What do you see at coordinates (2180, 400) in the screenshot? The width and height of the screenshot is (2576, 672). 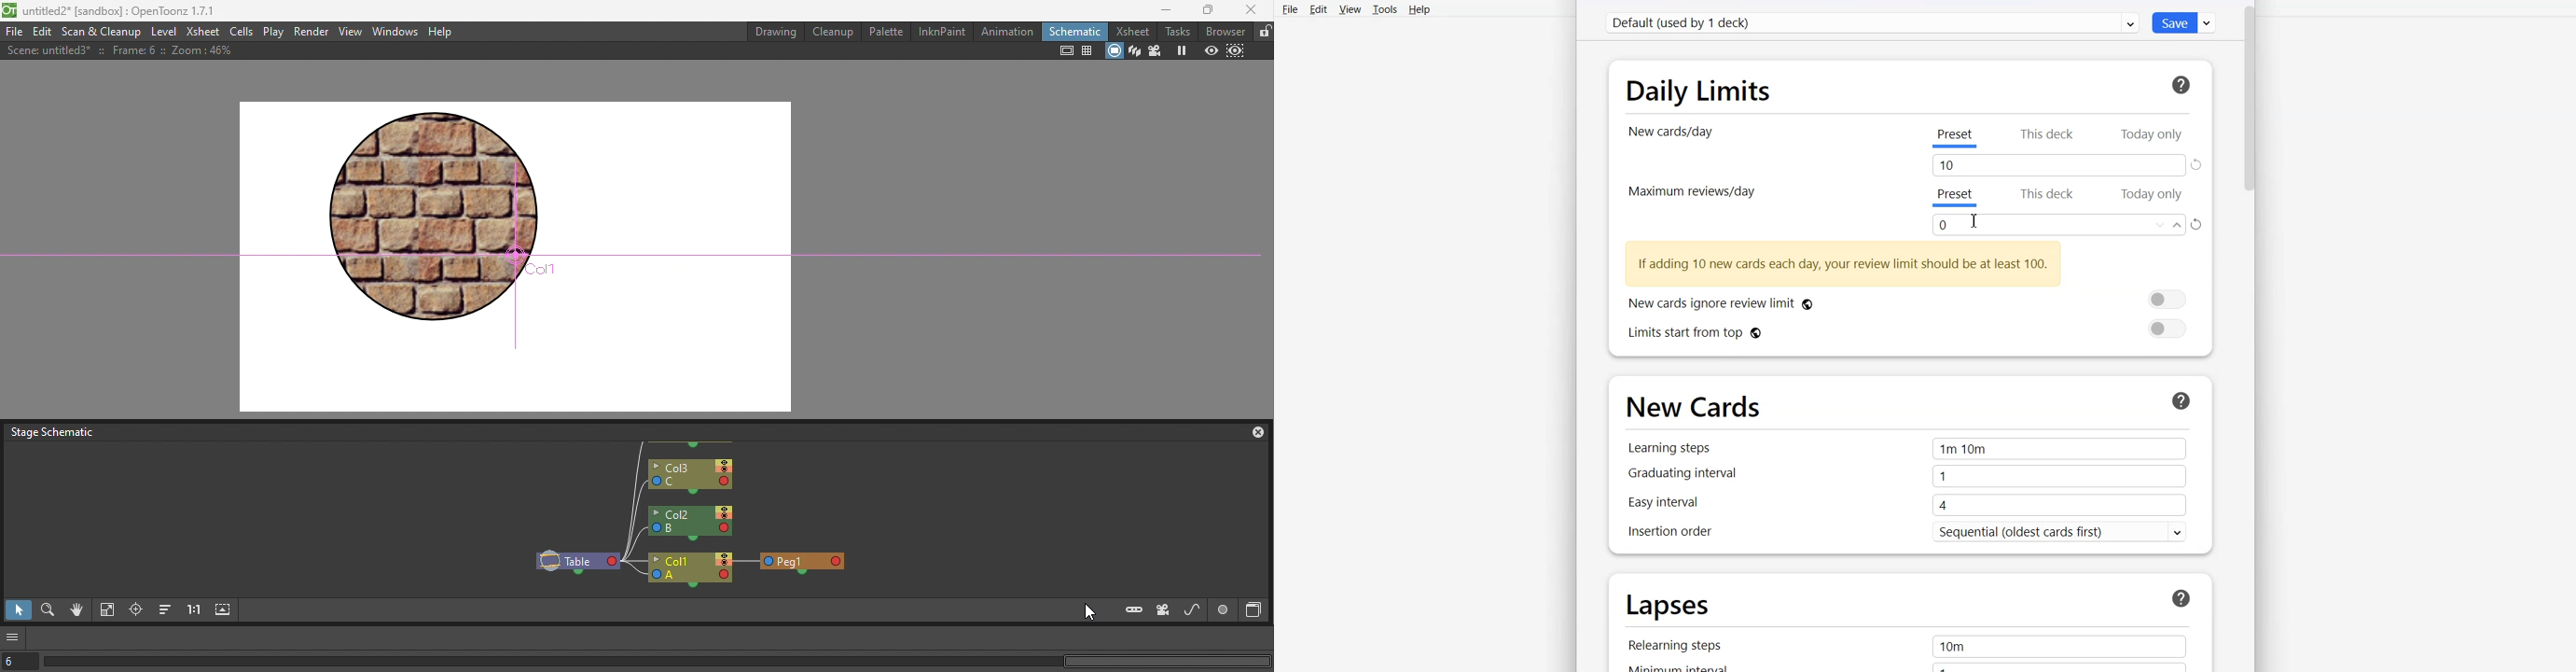 I see `Help` at bounding box center [2180, 400].